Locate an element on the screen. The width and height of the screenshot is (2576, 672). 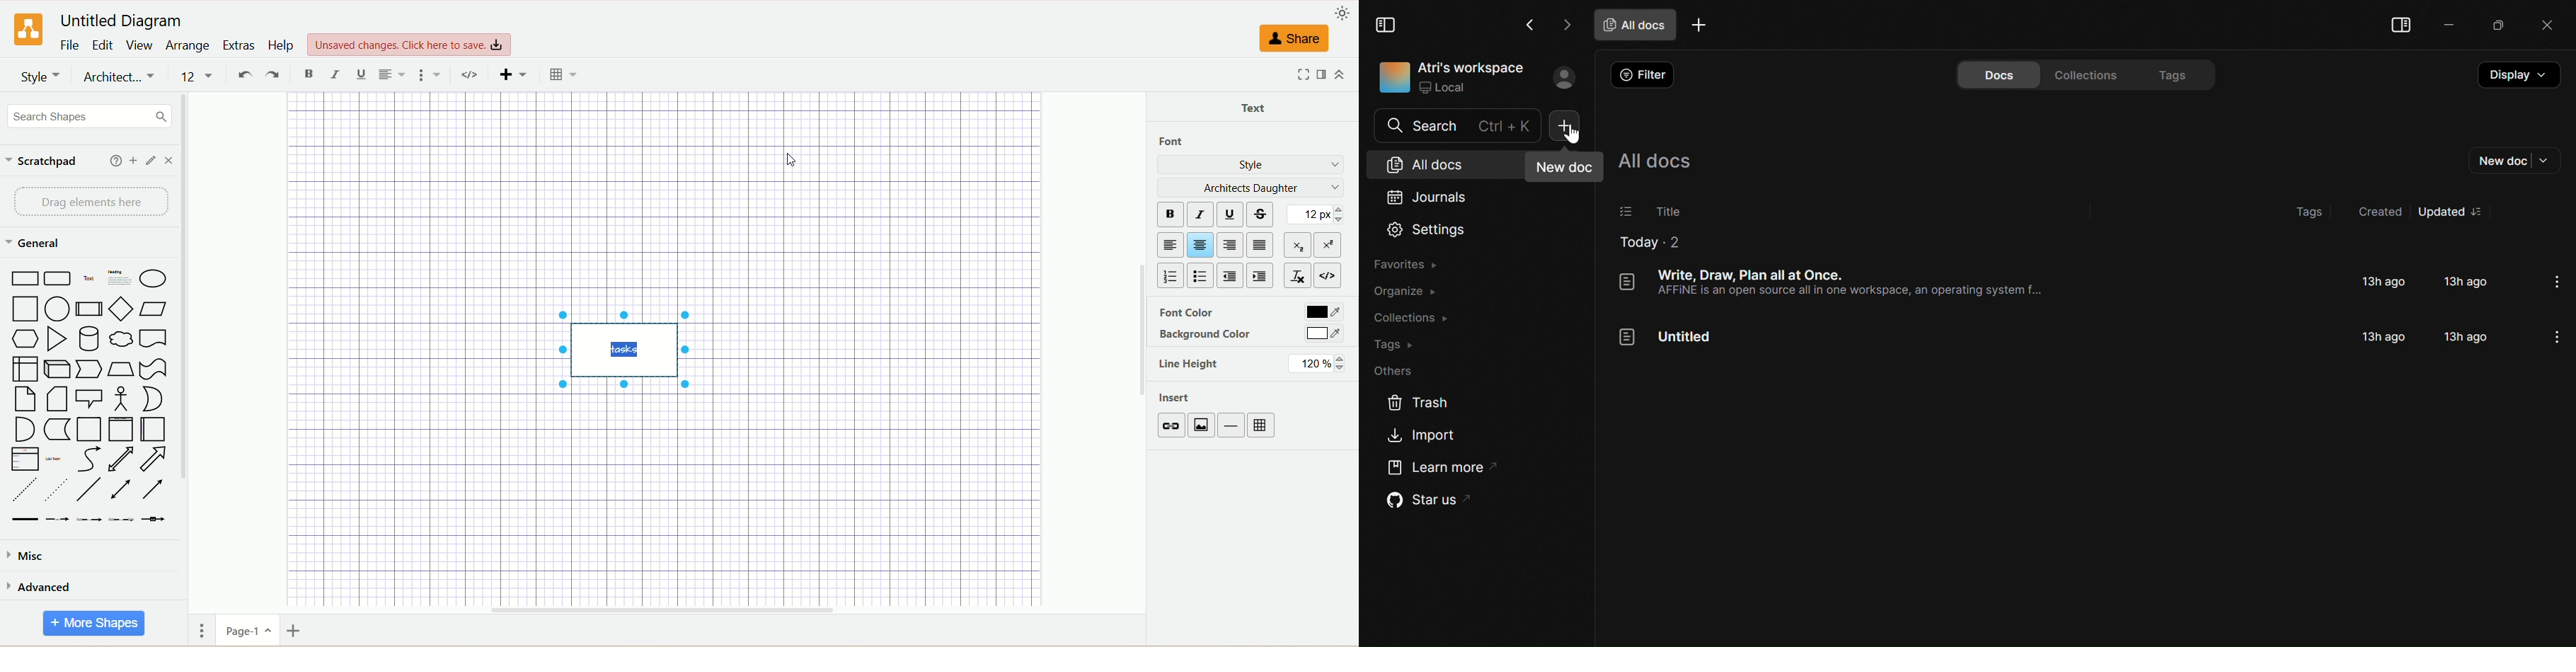
Square is located at coordinates (25, 310).